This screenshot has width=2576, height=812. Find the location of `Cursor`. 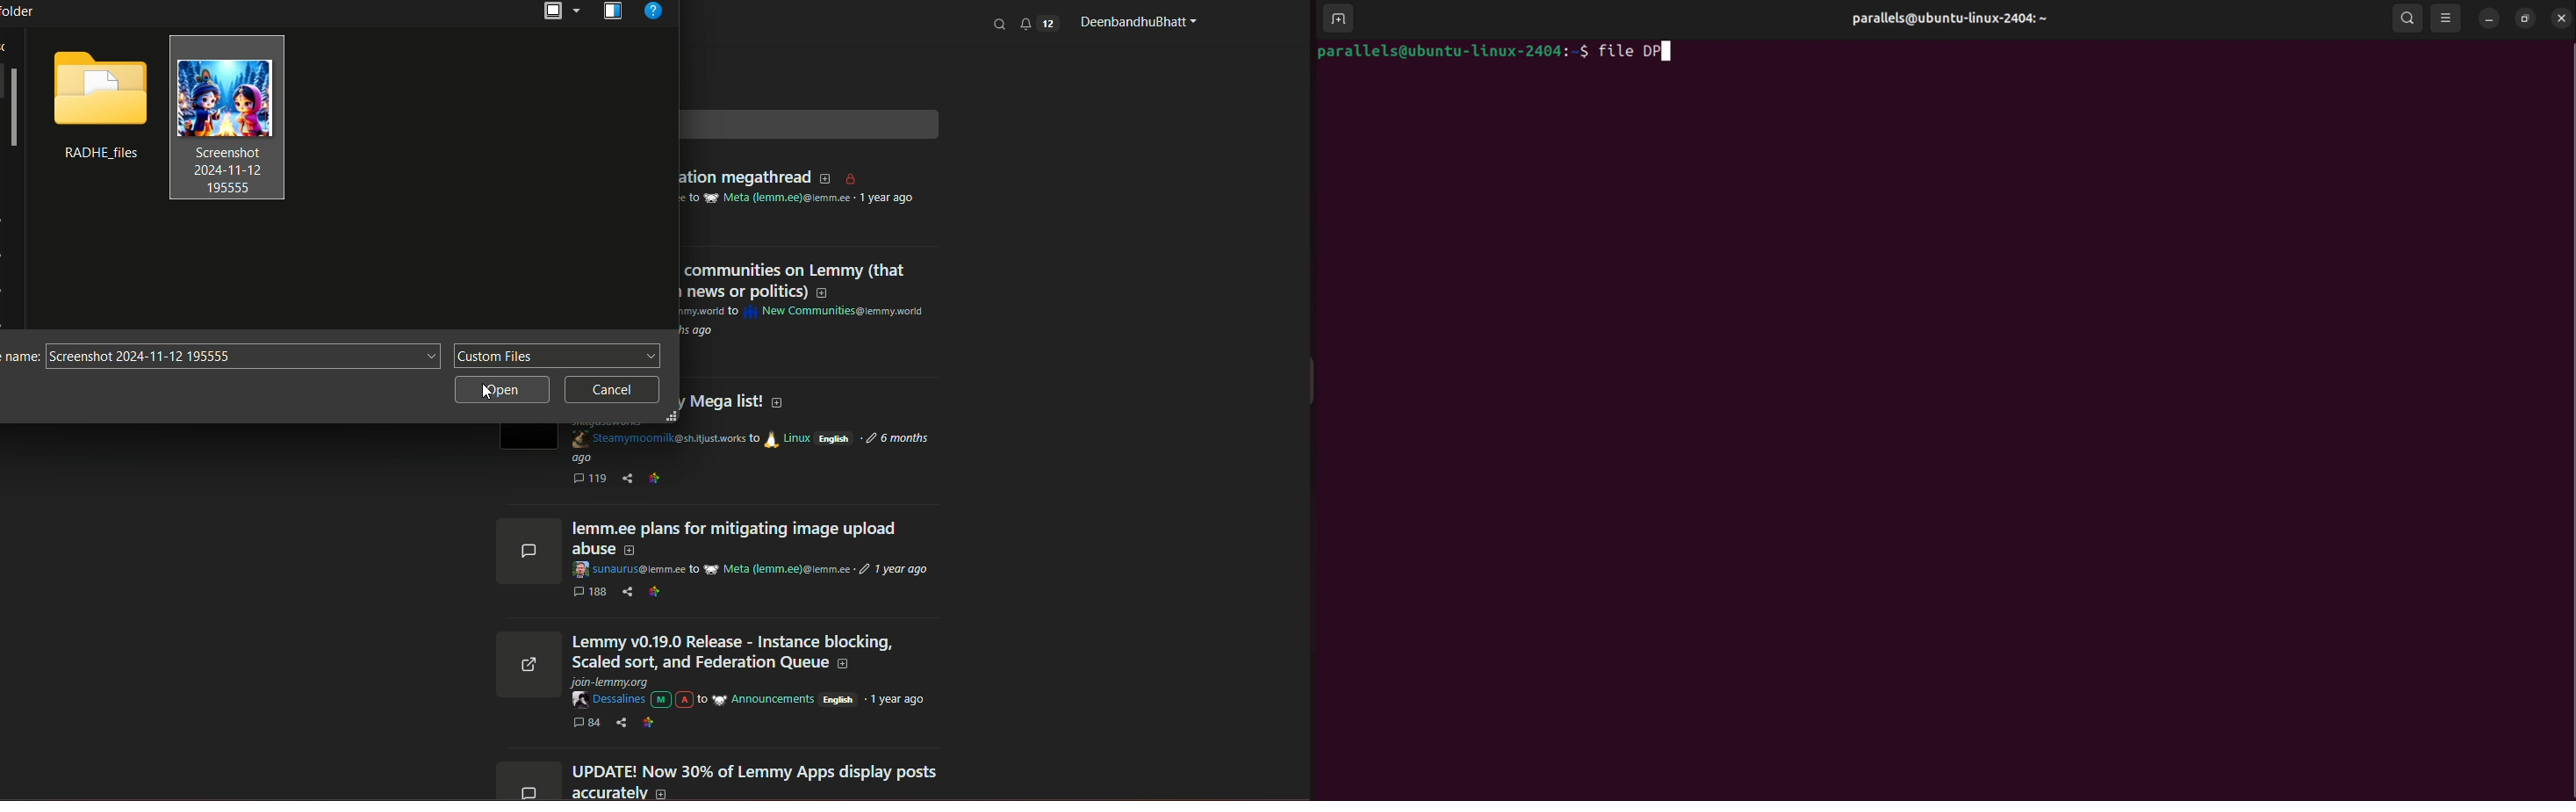

Cursor is located at coordinates (493, 392).